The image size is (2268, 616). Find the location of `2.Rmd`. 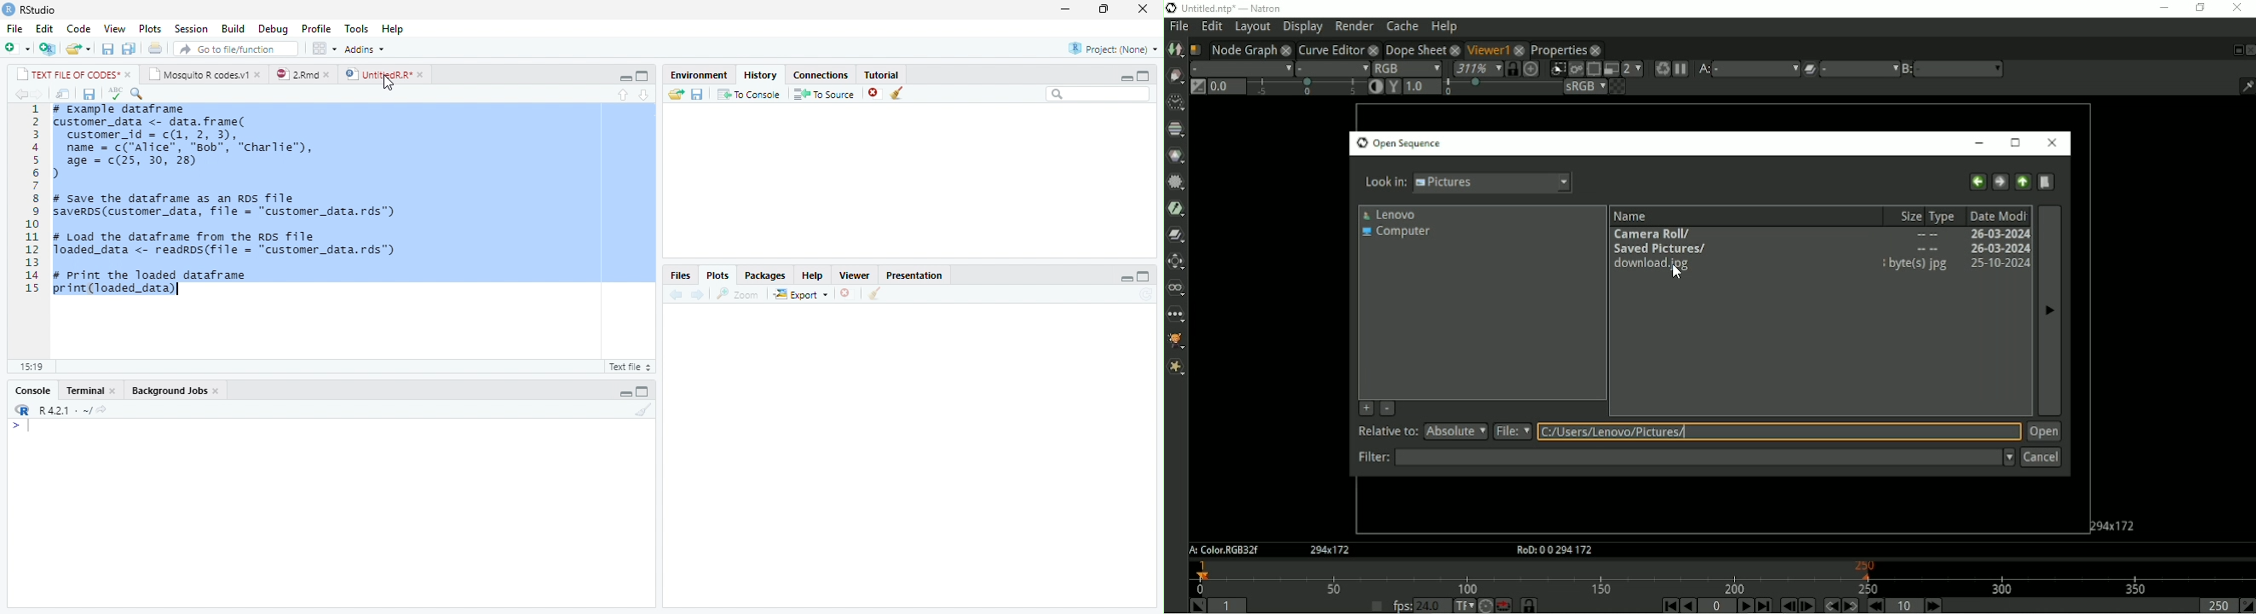

2.Rmd is located at coordinates (296, 74).